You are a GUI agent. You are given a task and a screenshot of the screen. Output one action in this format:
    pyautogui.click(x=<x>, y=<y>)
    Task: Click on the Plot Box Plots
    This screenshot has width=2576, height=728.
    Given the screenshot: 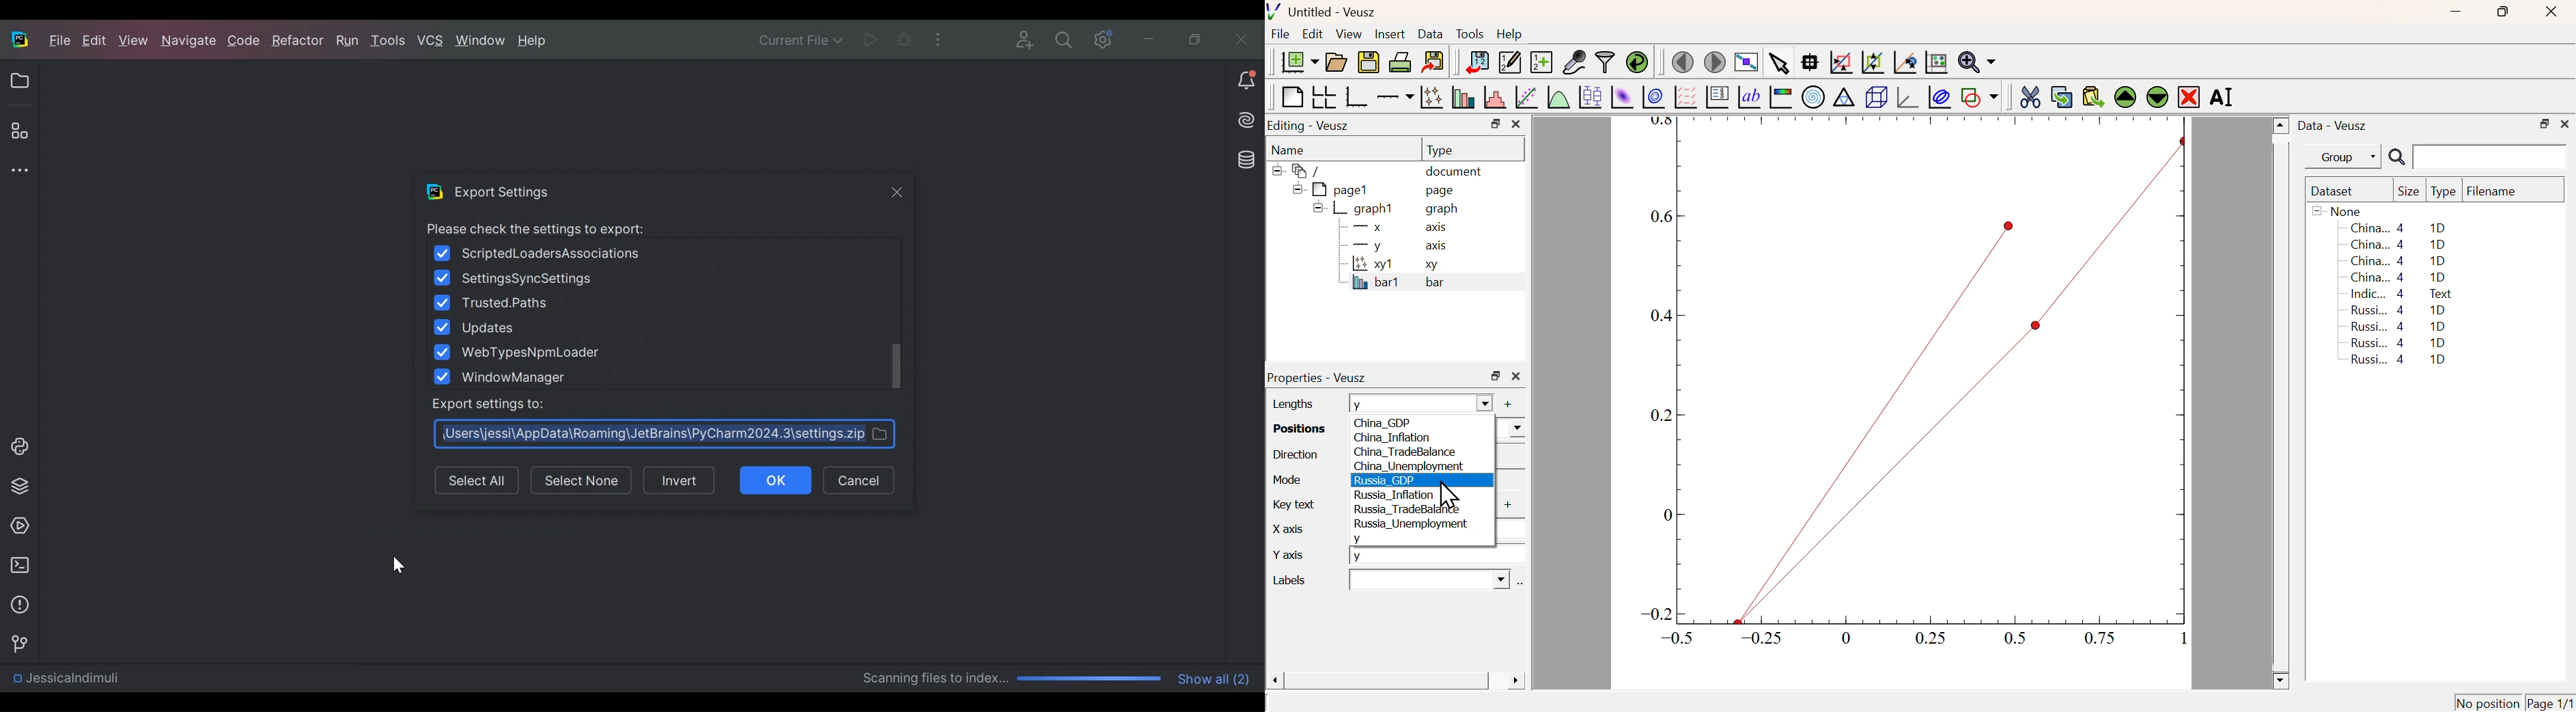 What is the action you would take?
    pyautogui.click(x=1589, y=96)
    